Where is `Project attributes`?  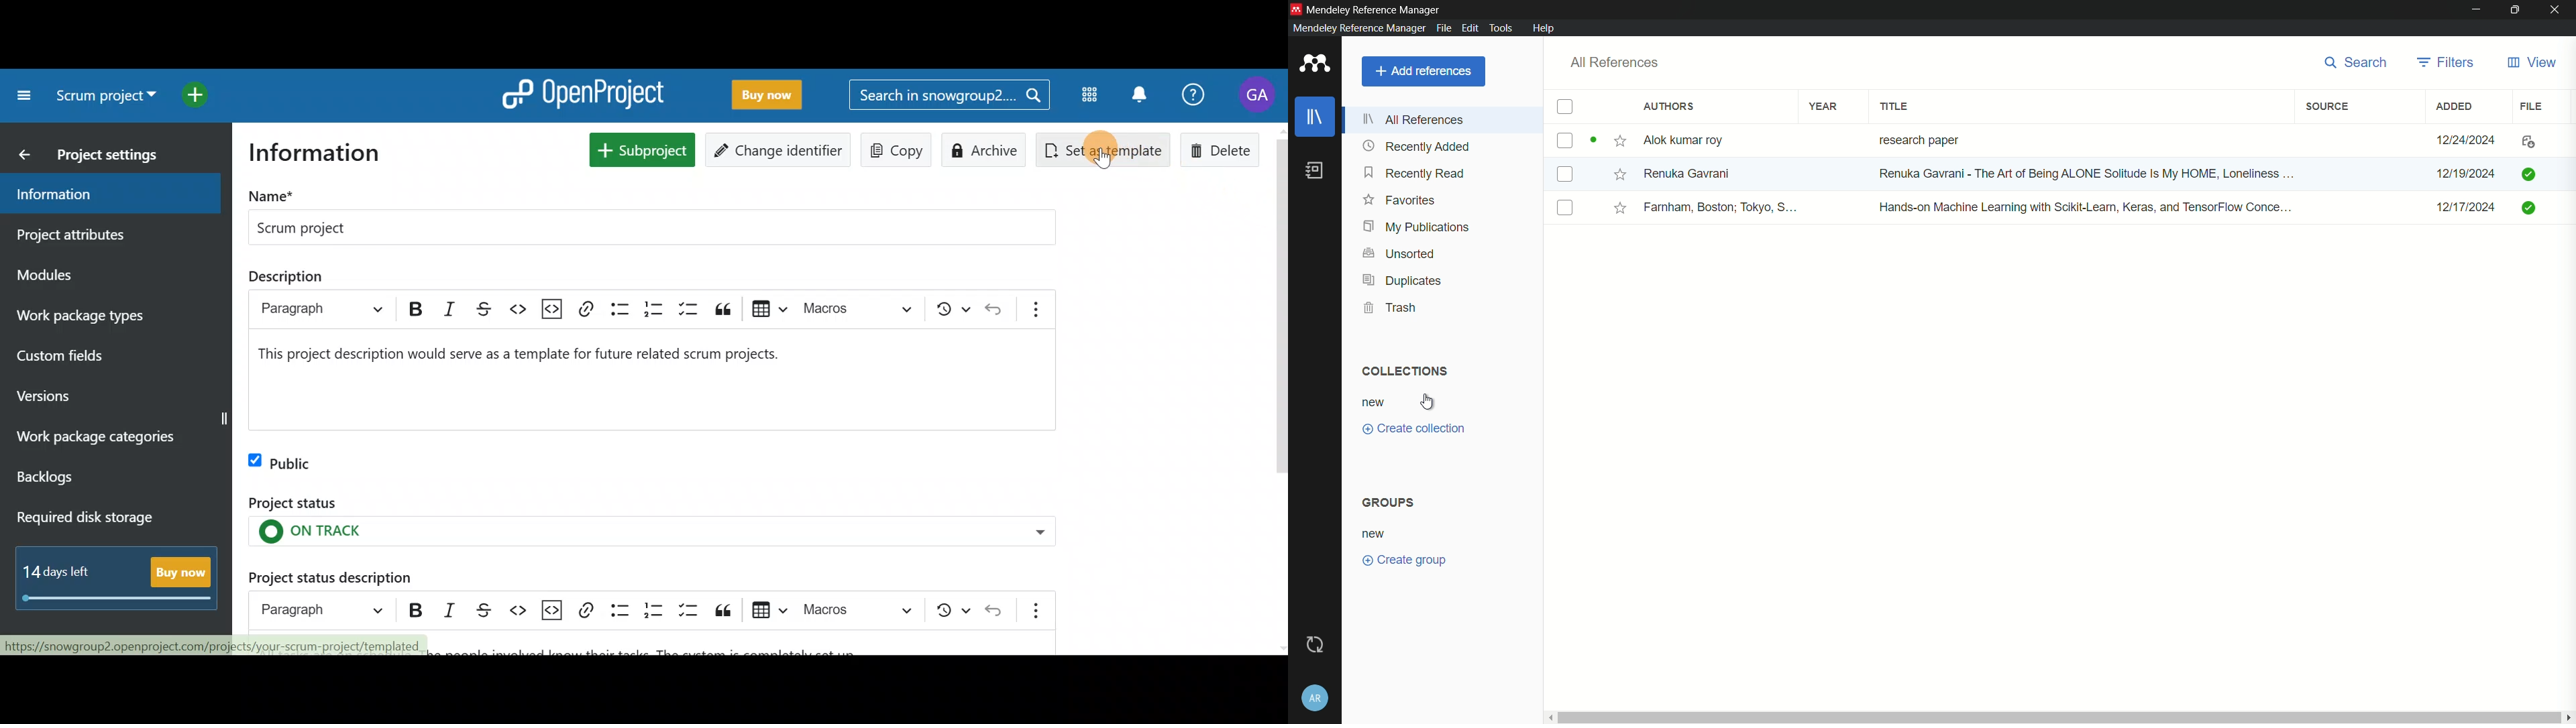
Project attributes is located at coordinates (96, 234).